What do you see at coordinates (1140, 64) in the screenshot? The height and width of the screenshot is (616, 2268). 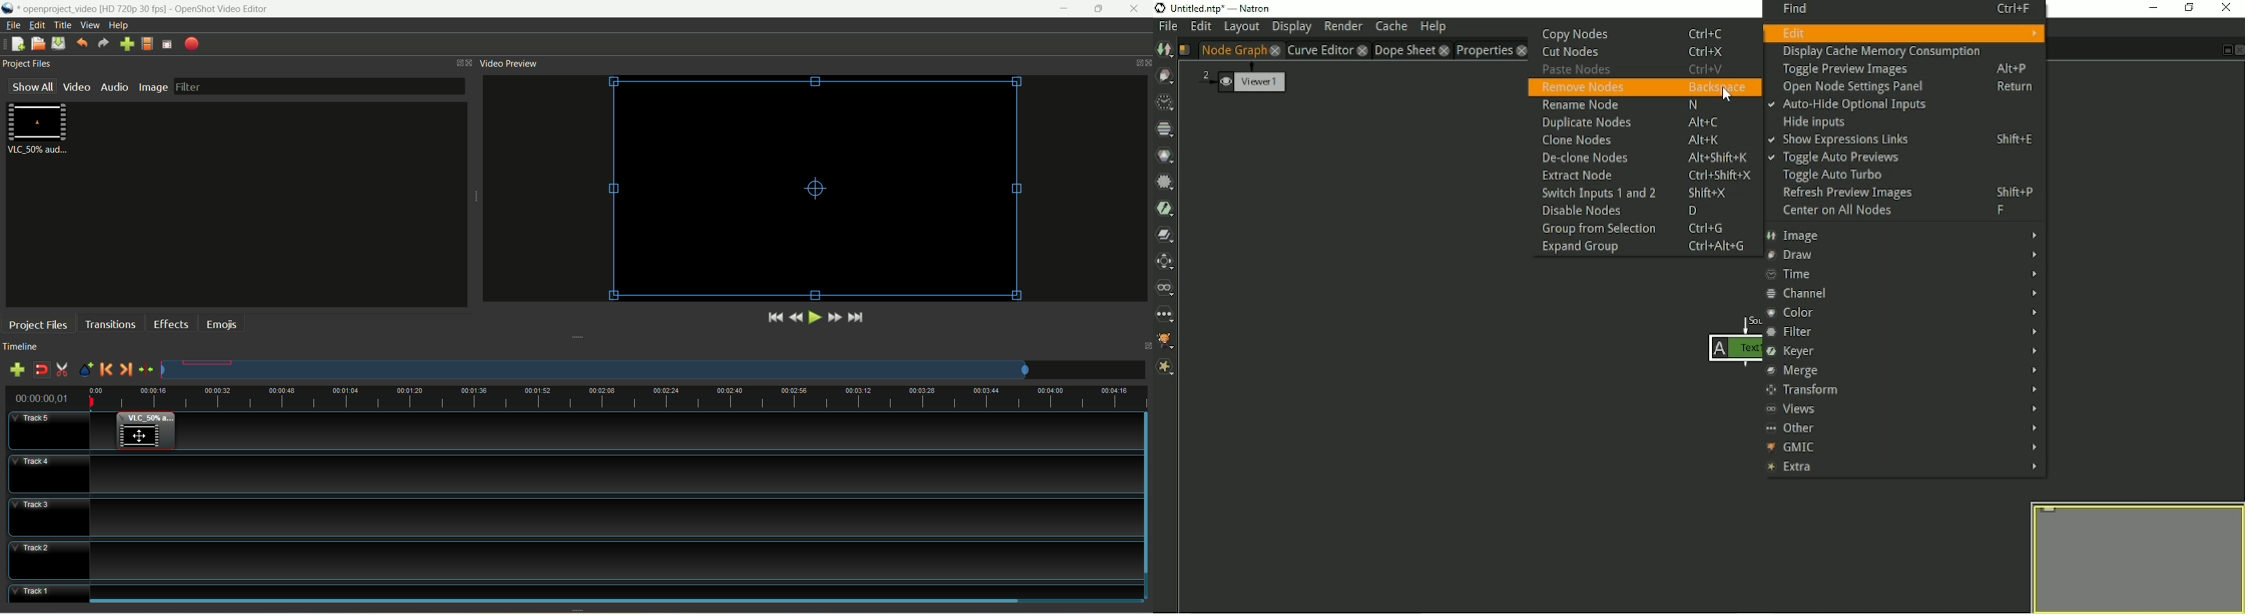 I see `Panel control menu` at bounding box center [1140, 64].